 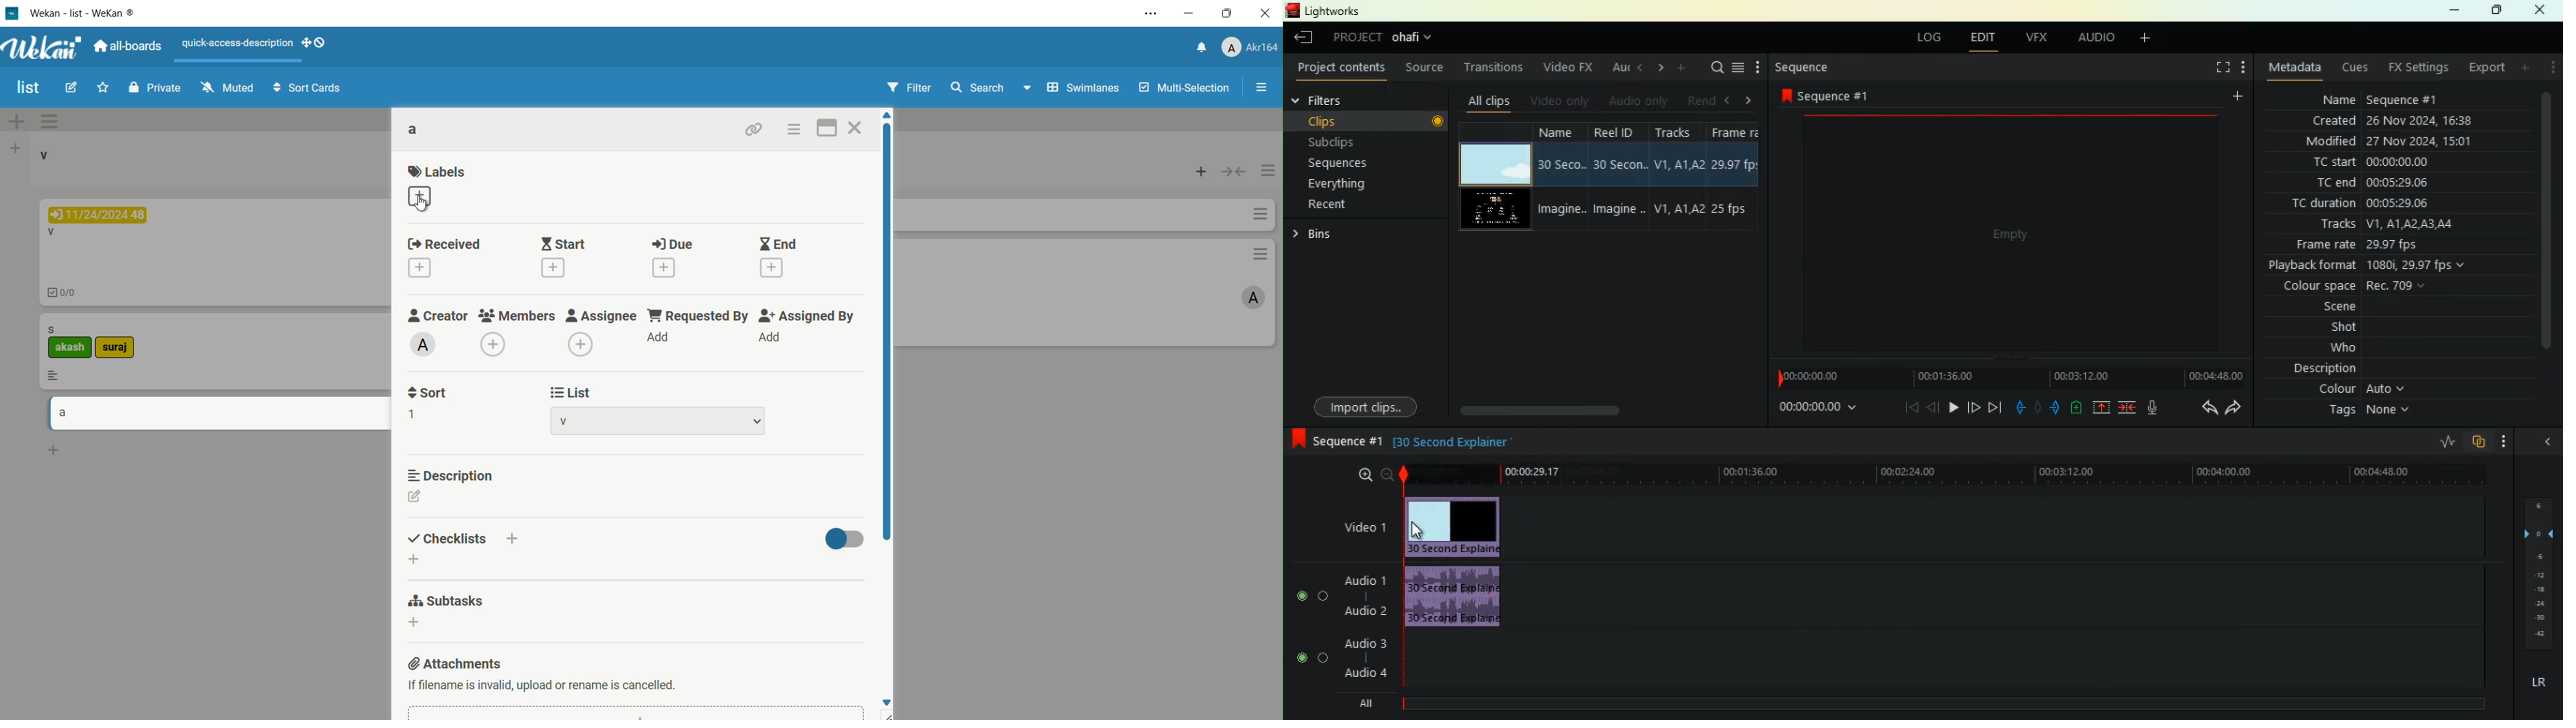 I want to click on more, so click(x=1757, y=67).